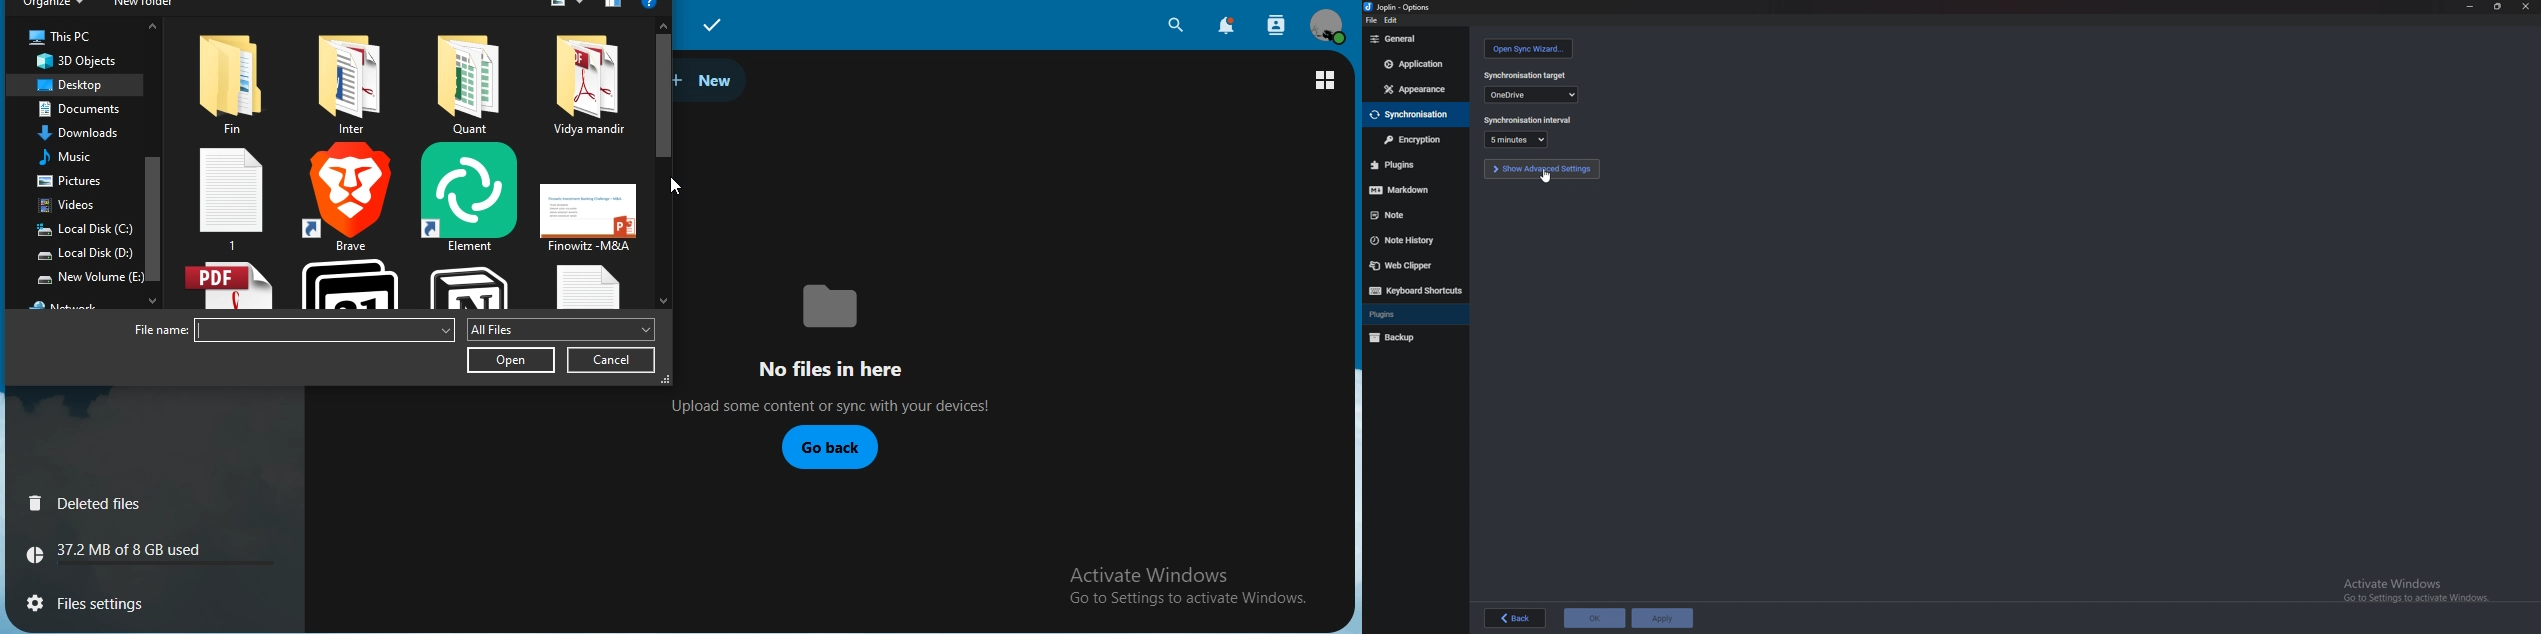  What do you see at coordinates (1514, 618) in the screenshot?
I see `back` at bounding box center [1514, 618].